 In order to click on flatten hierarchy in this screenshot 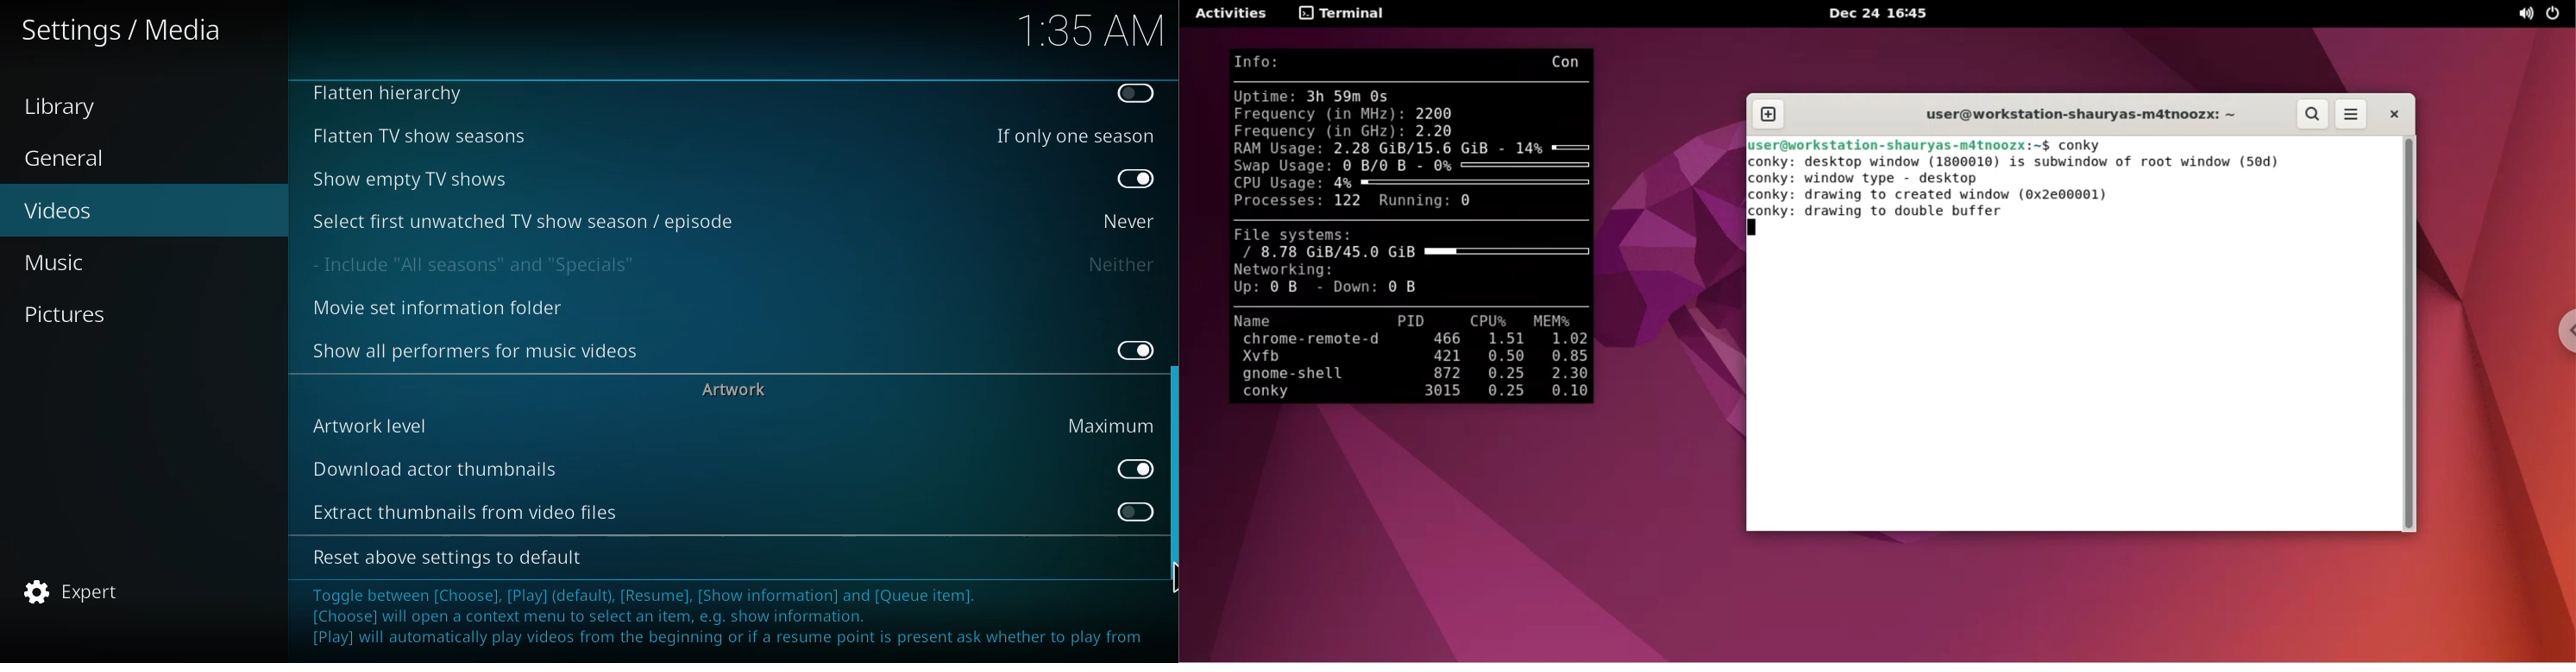, I will do `click(393, 95)`.